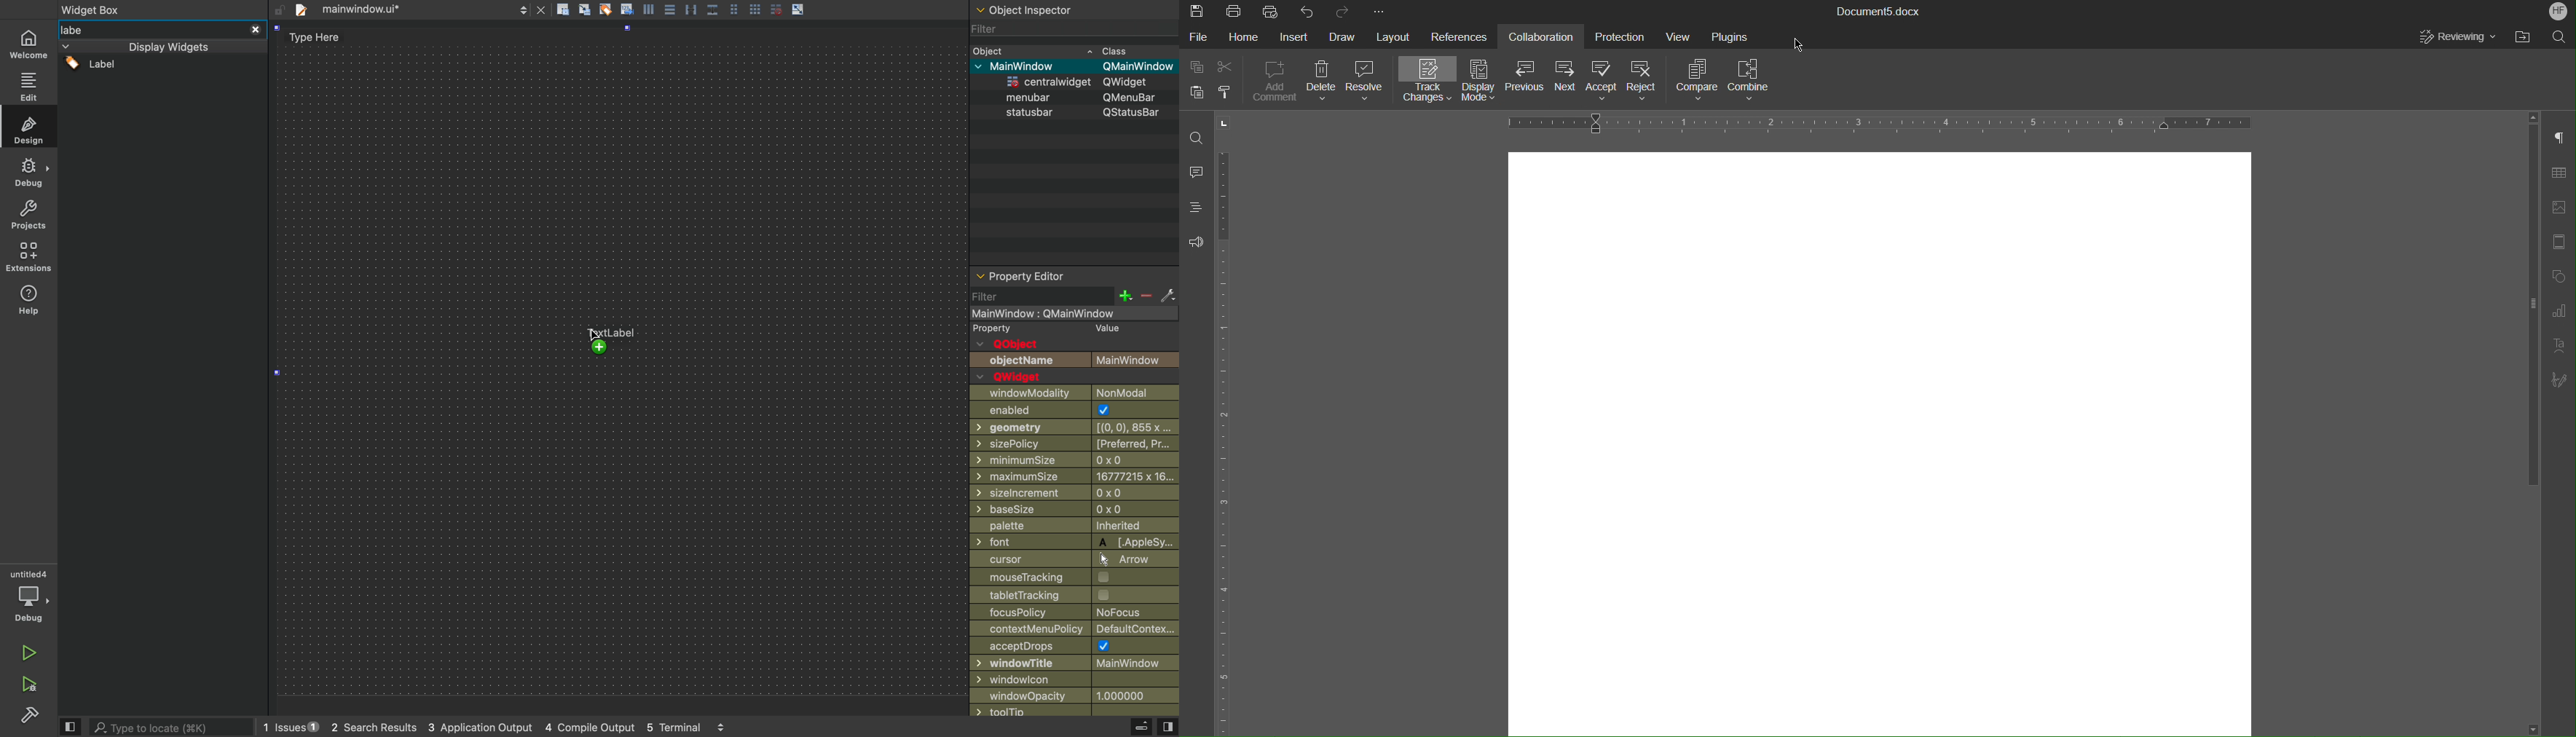 Image resolution: width=2576 pixels, height=756 pixels. Describe the element at coordinates (1070, 31) in the screenshot. I see `filter` at that location.